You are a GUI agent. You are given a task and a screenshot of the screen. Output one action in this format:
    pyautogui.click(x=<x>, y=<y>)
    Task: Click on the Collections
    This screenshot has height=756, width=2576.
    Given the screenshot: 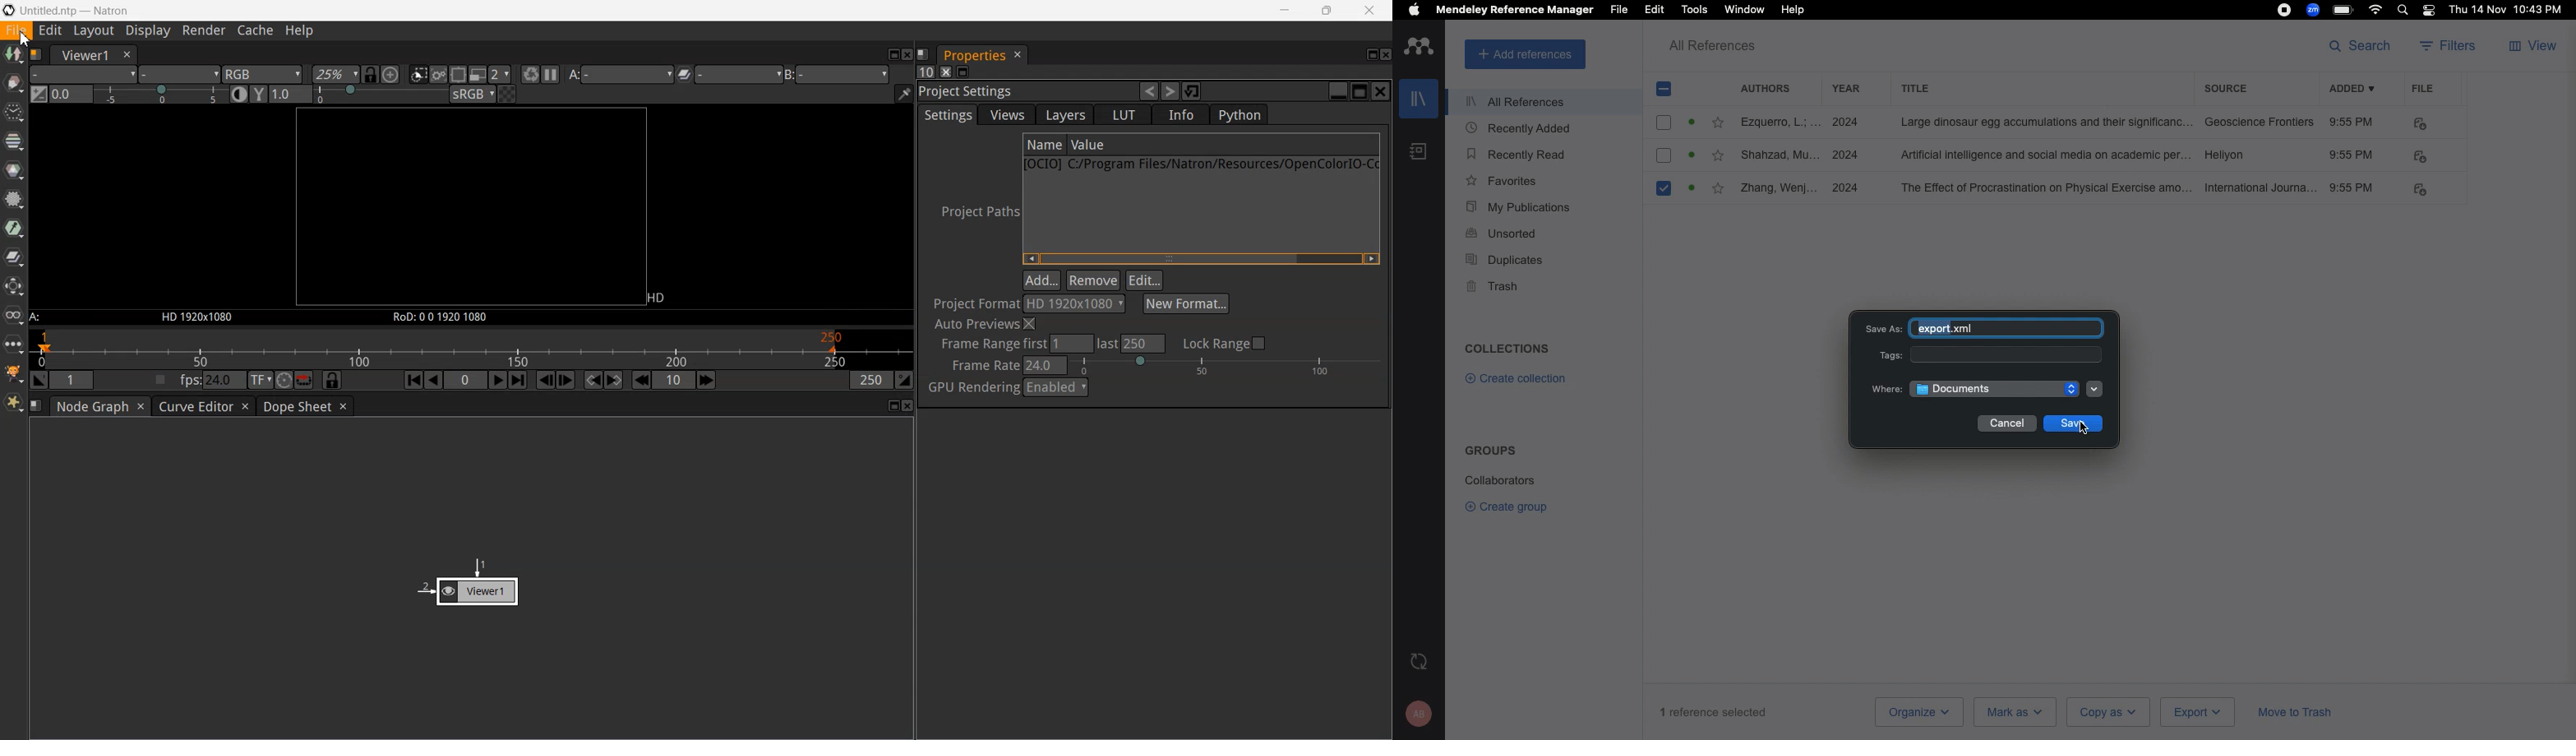 What is the action you would take?
    pyautogui.click(x=1507, y=350)
    